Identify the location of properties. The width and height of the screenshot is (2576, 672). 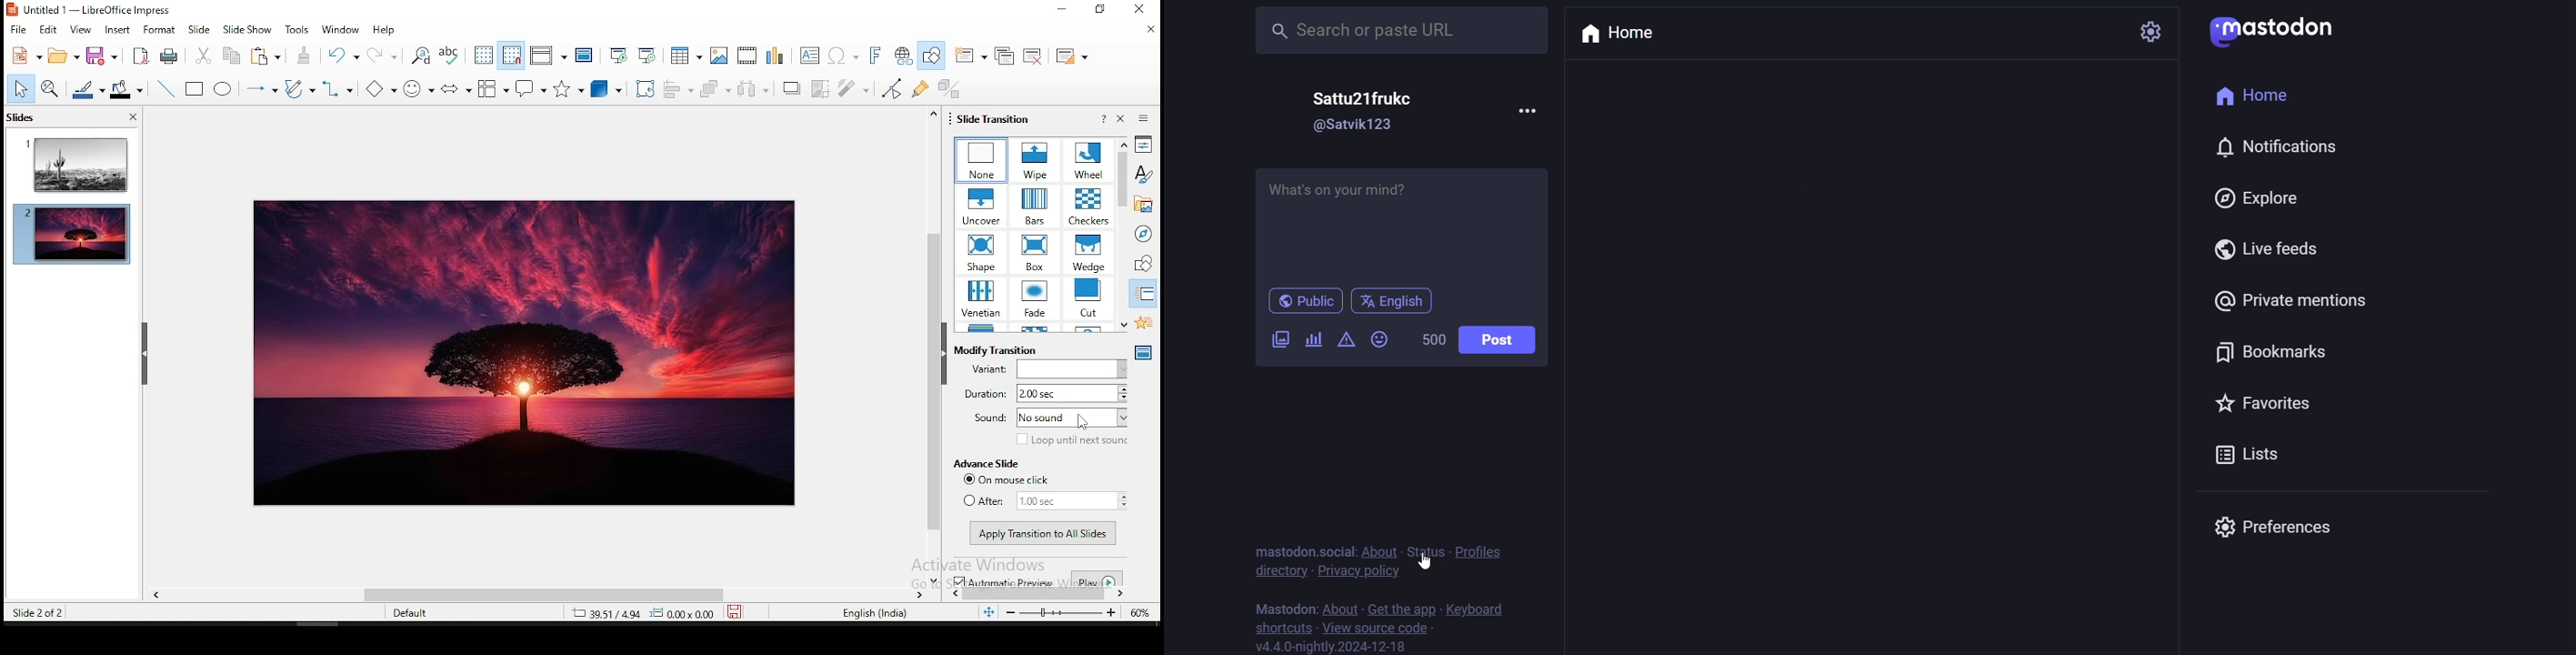
(1144, 147).